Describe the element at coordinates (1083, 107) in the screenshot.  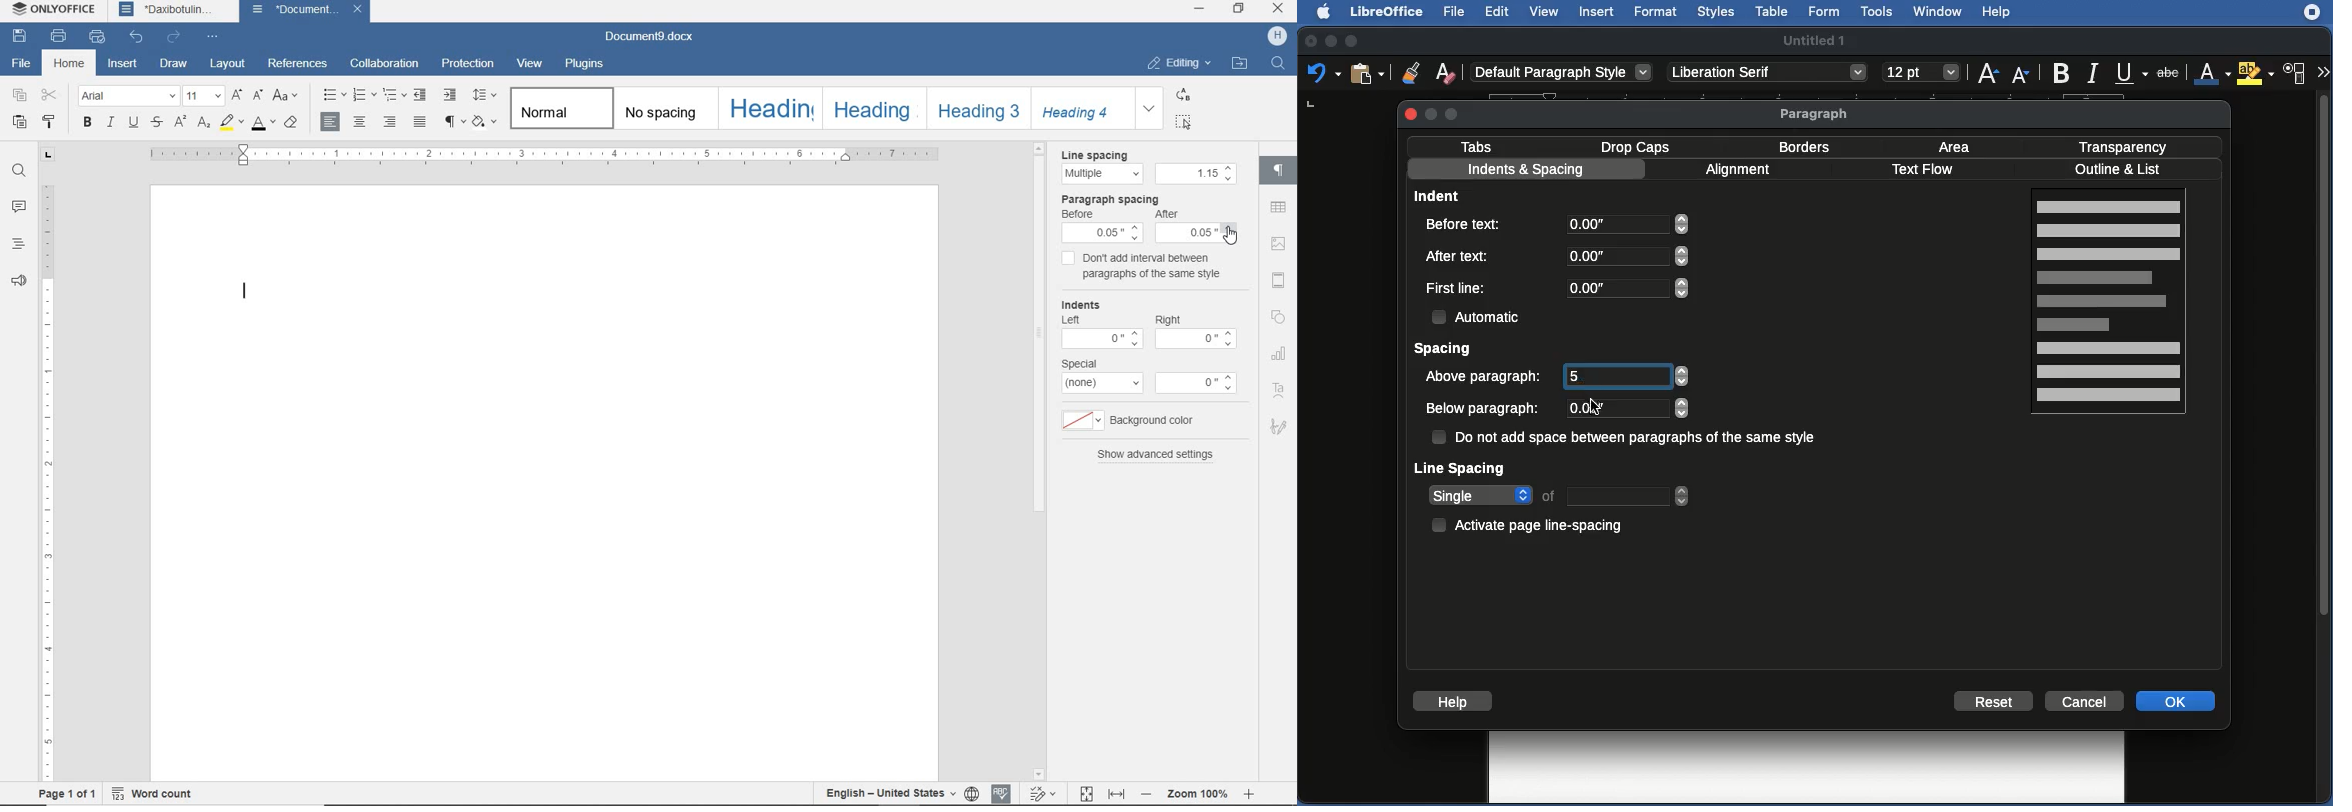
I see `Heading 4` at that location.